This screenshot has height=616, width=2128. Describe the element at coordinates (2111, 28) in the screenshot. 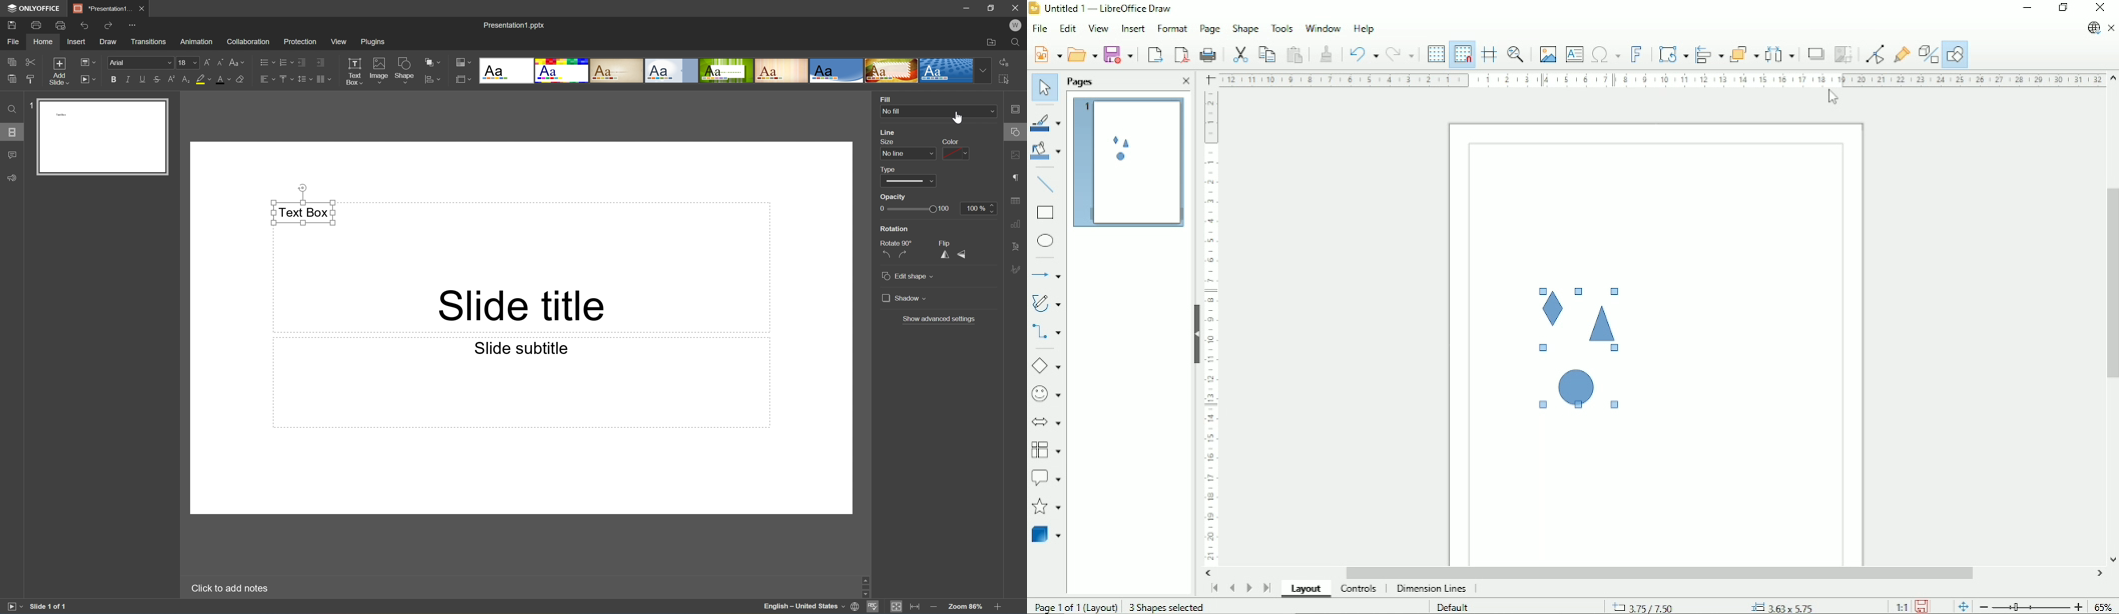

I see `Close document` at that location.